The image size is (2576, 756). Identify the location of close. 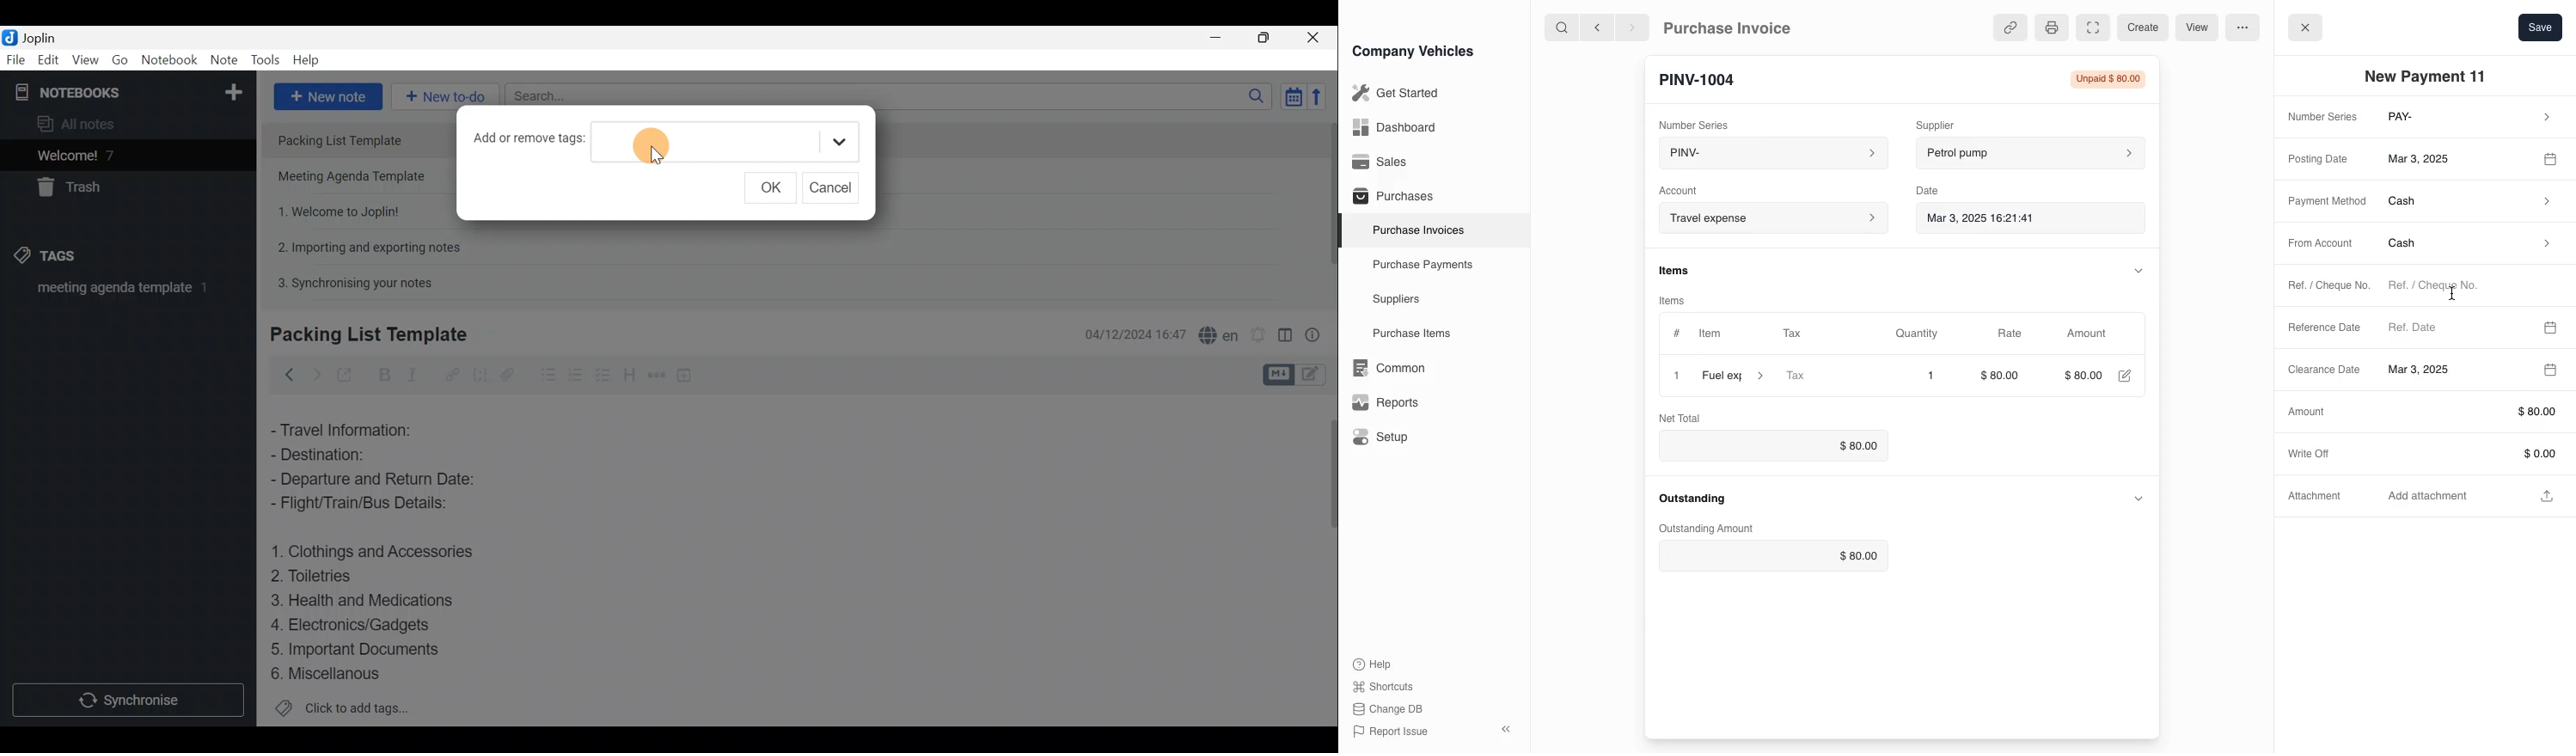
(1673, 375).